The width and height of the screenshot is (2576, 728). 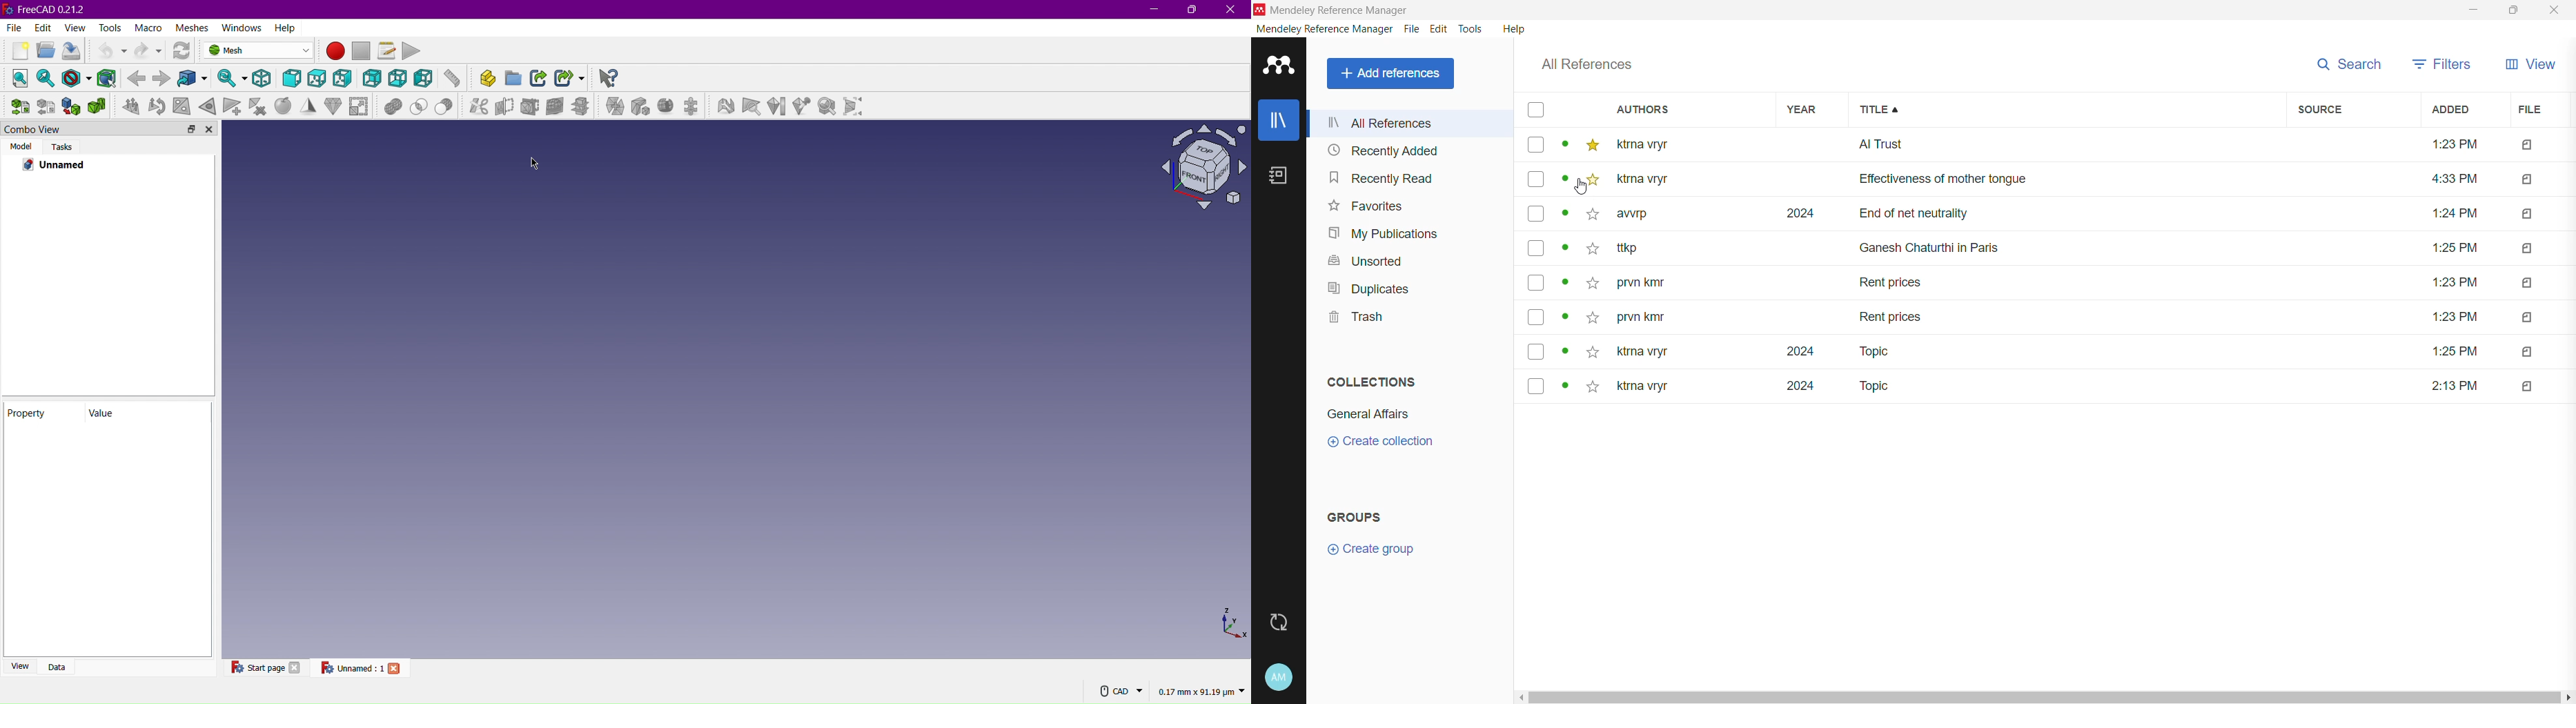 I want to click on File, so click(x=2538, y=110).